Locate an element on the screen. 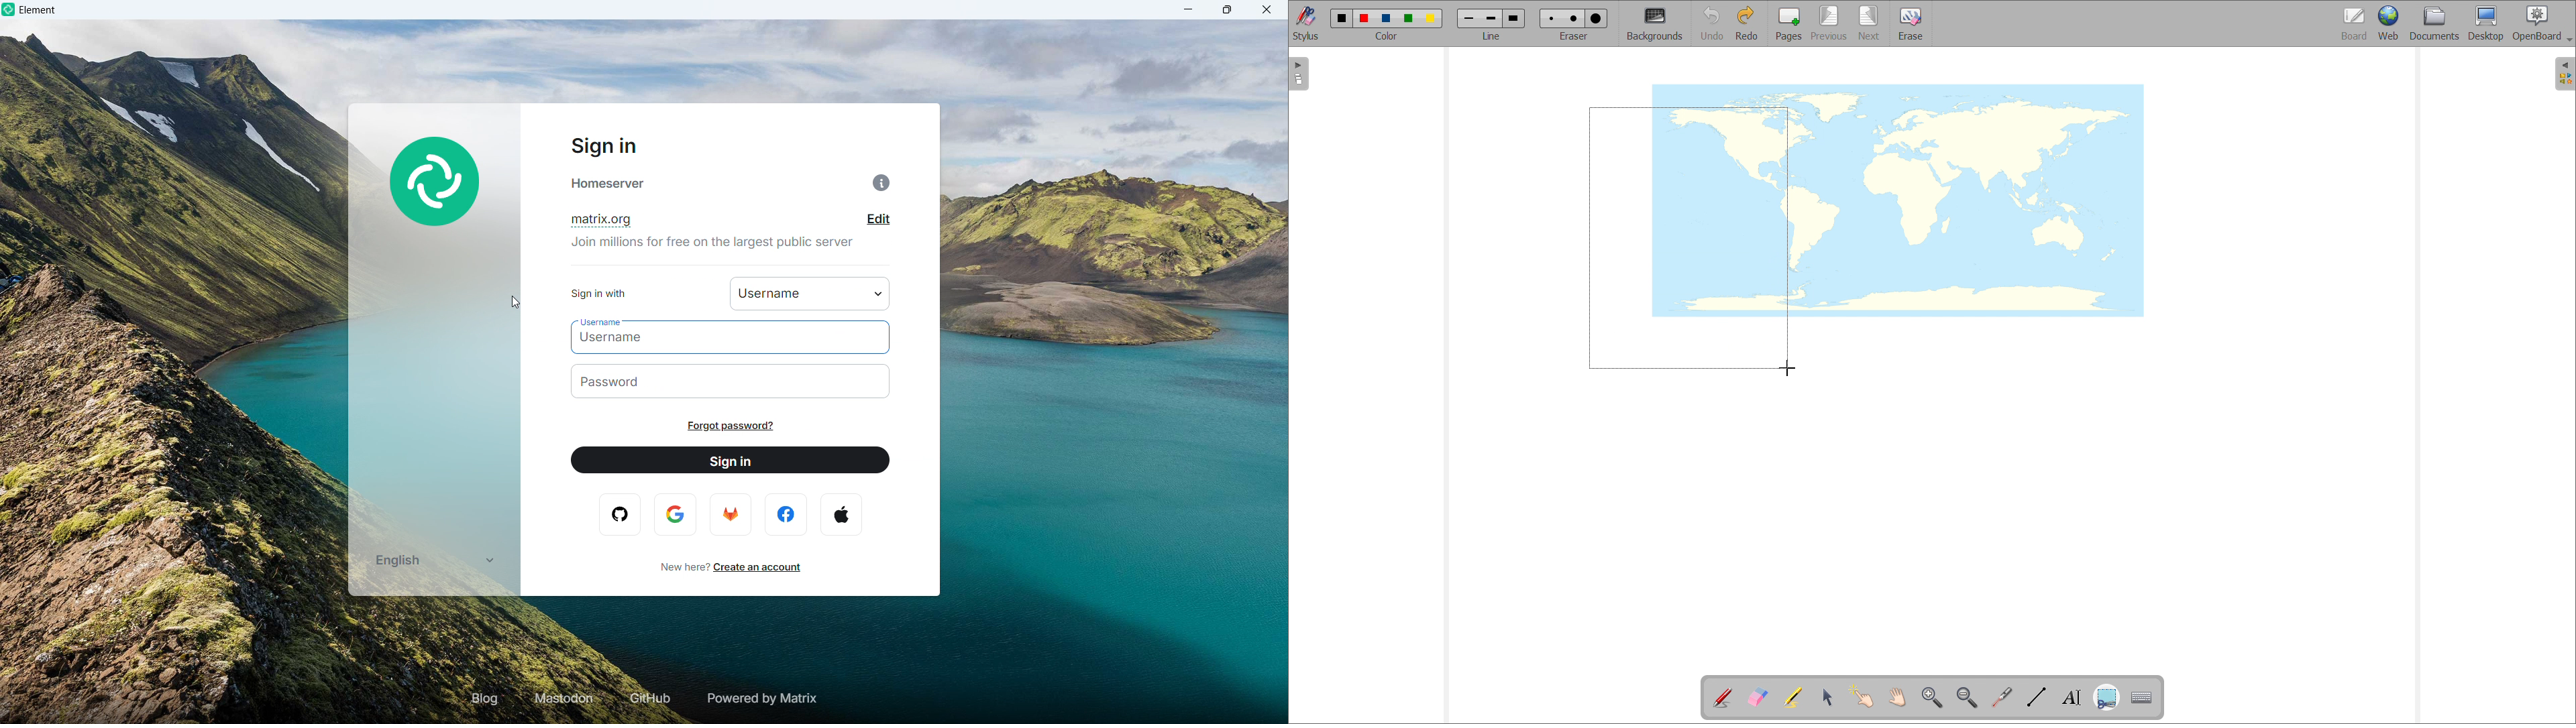  sign in with is located at coordinates (598, 295).